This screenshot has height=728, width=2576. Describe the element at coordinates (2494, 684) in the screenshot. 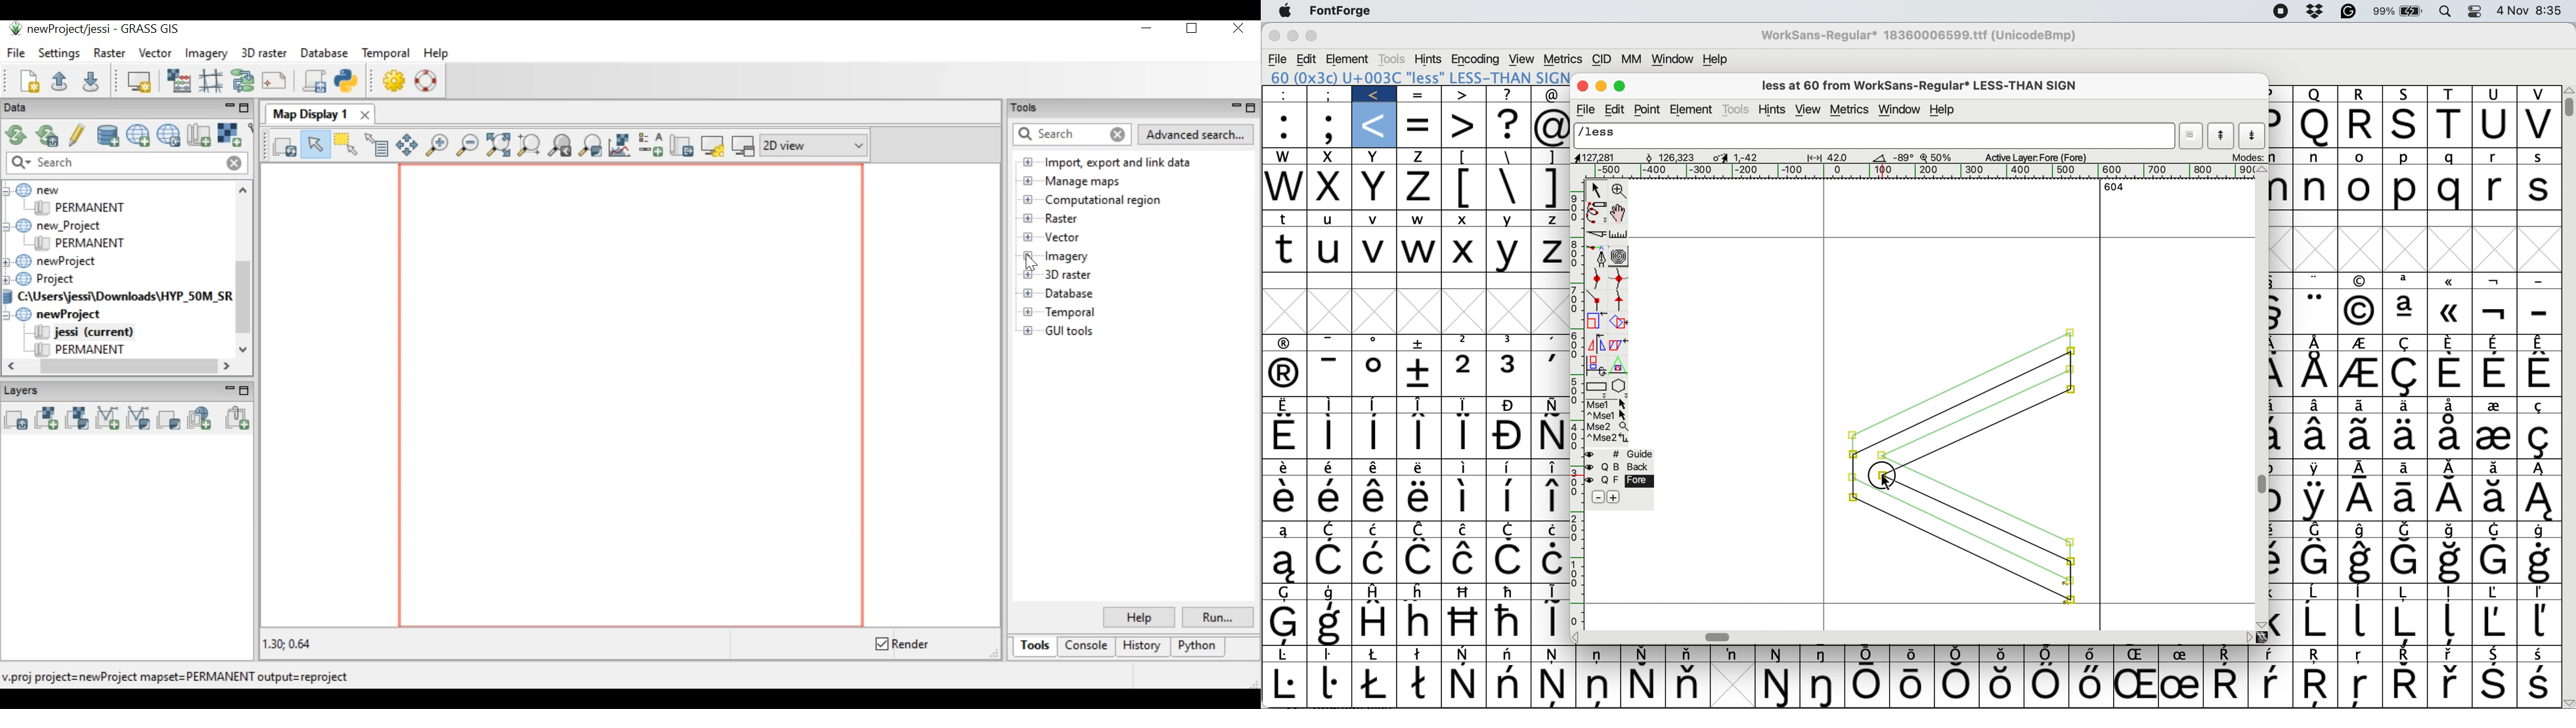

I see `Symbol` at that location.